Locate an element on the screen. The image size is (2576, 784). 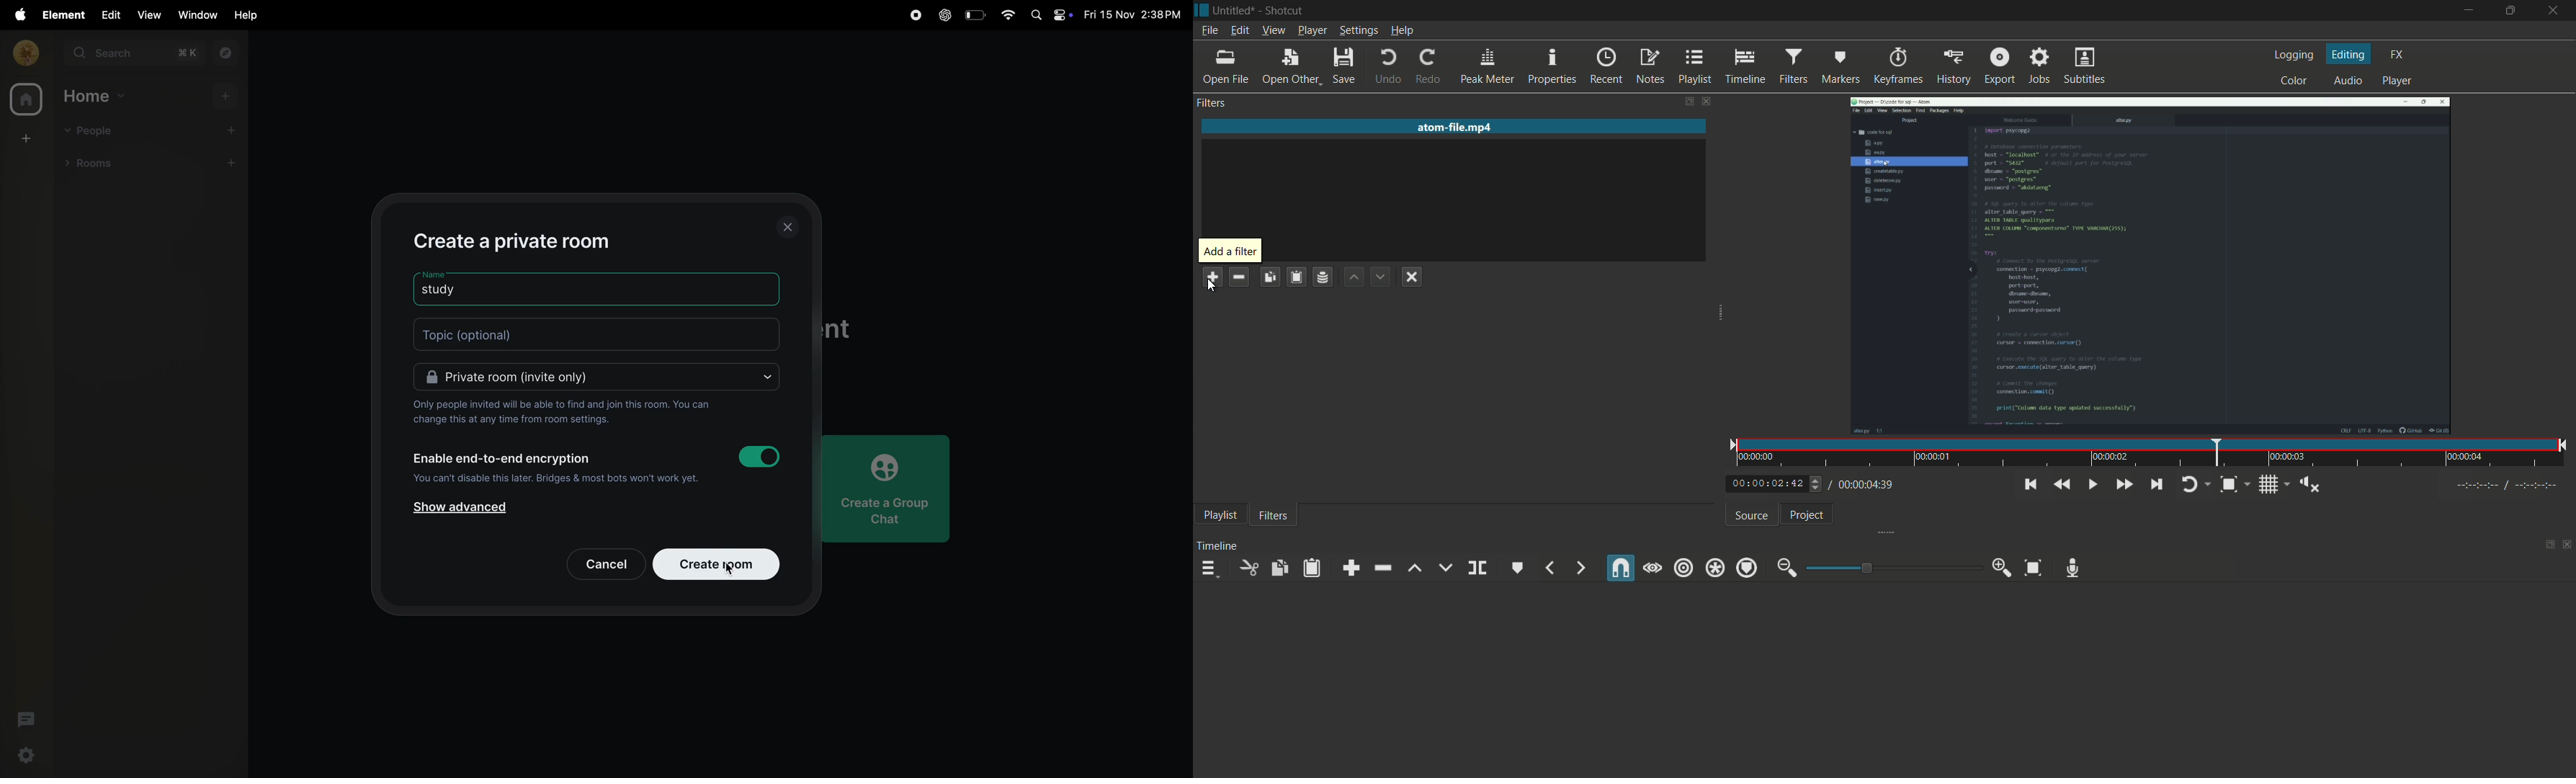
edit menu is located at coordinates (1239, 30).